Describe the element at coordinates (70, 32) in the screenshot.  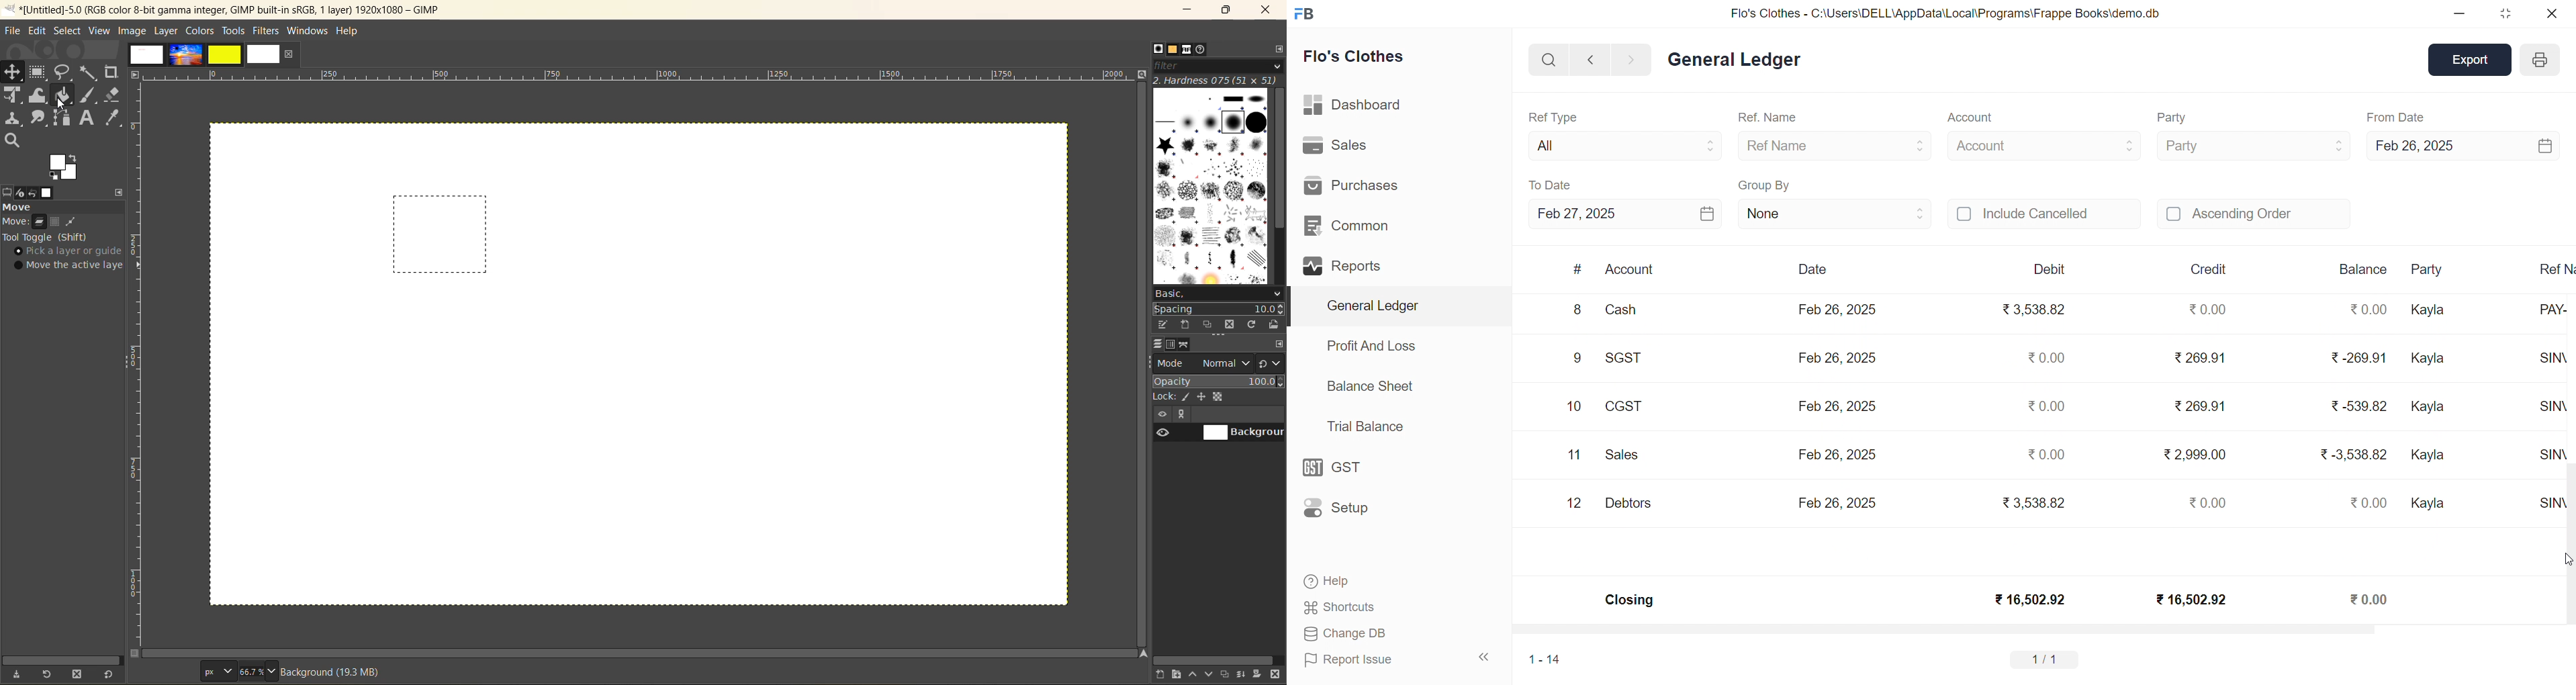
I see `select` at that location.